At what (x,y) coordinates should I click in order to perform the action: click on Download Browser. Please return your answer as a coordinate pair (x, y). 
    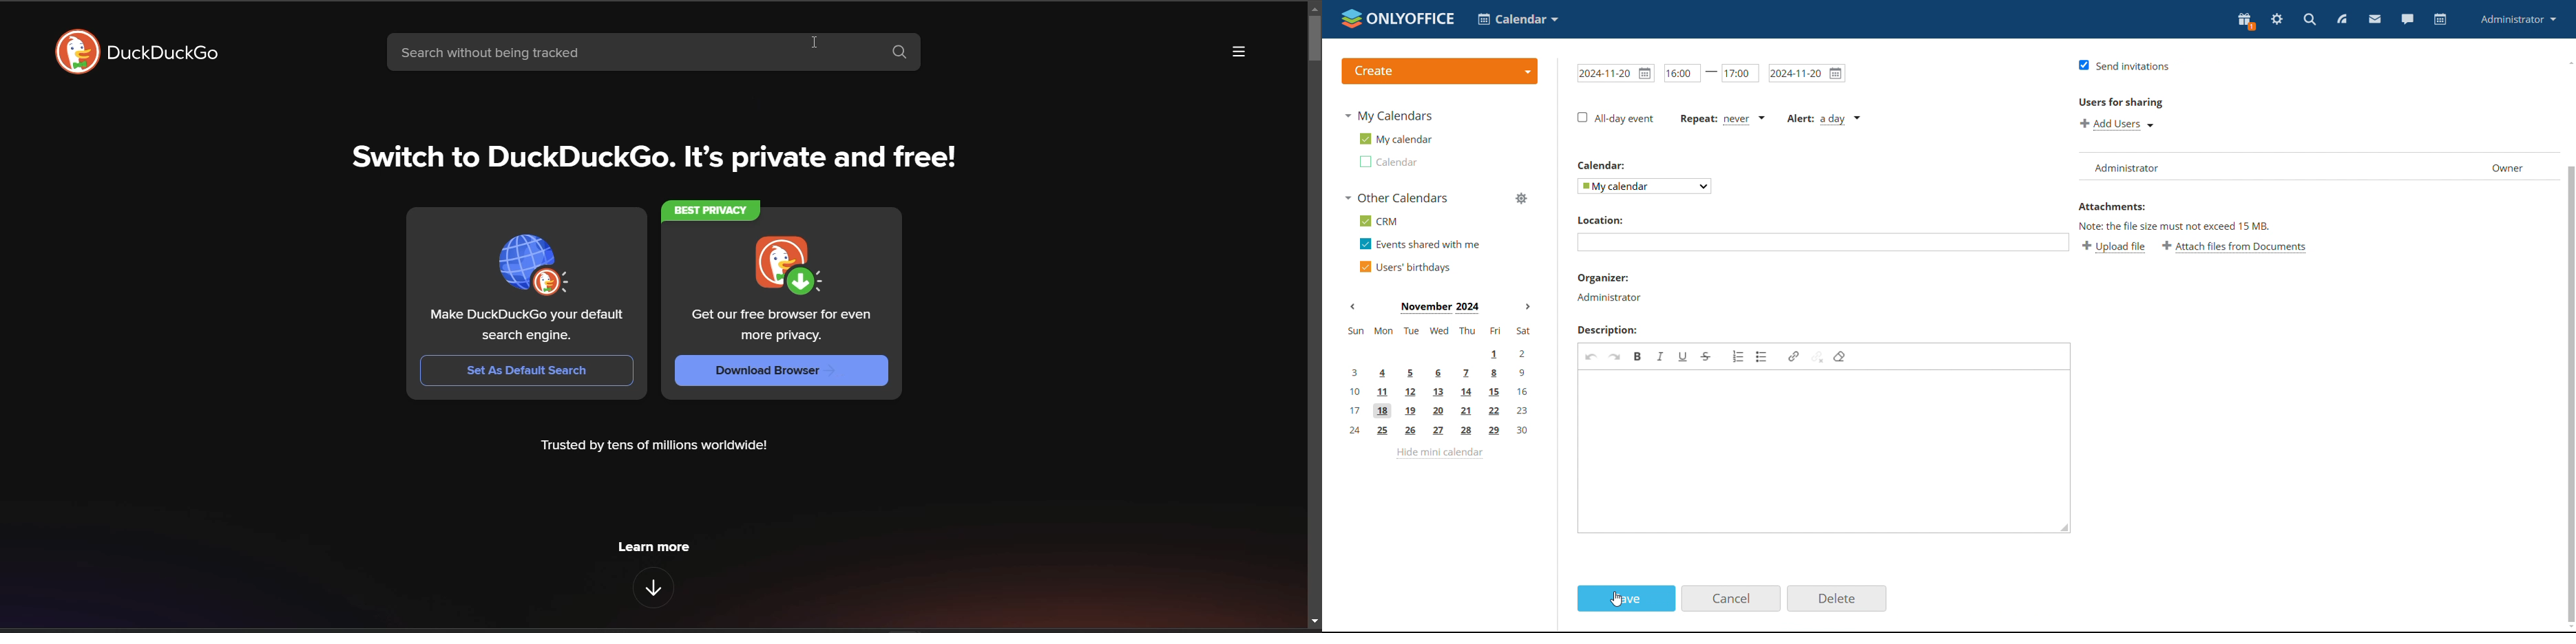
    Looking at the image, I should click on (781, 371).